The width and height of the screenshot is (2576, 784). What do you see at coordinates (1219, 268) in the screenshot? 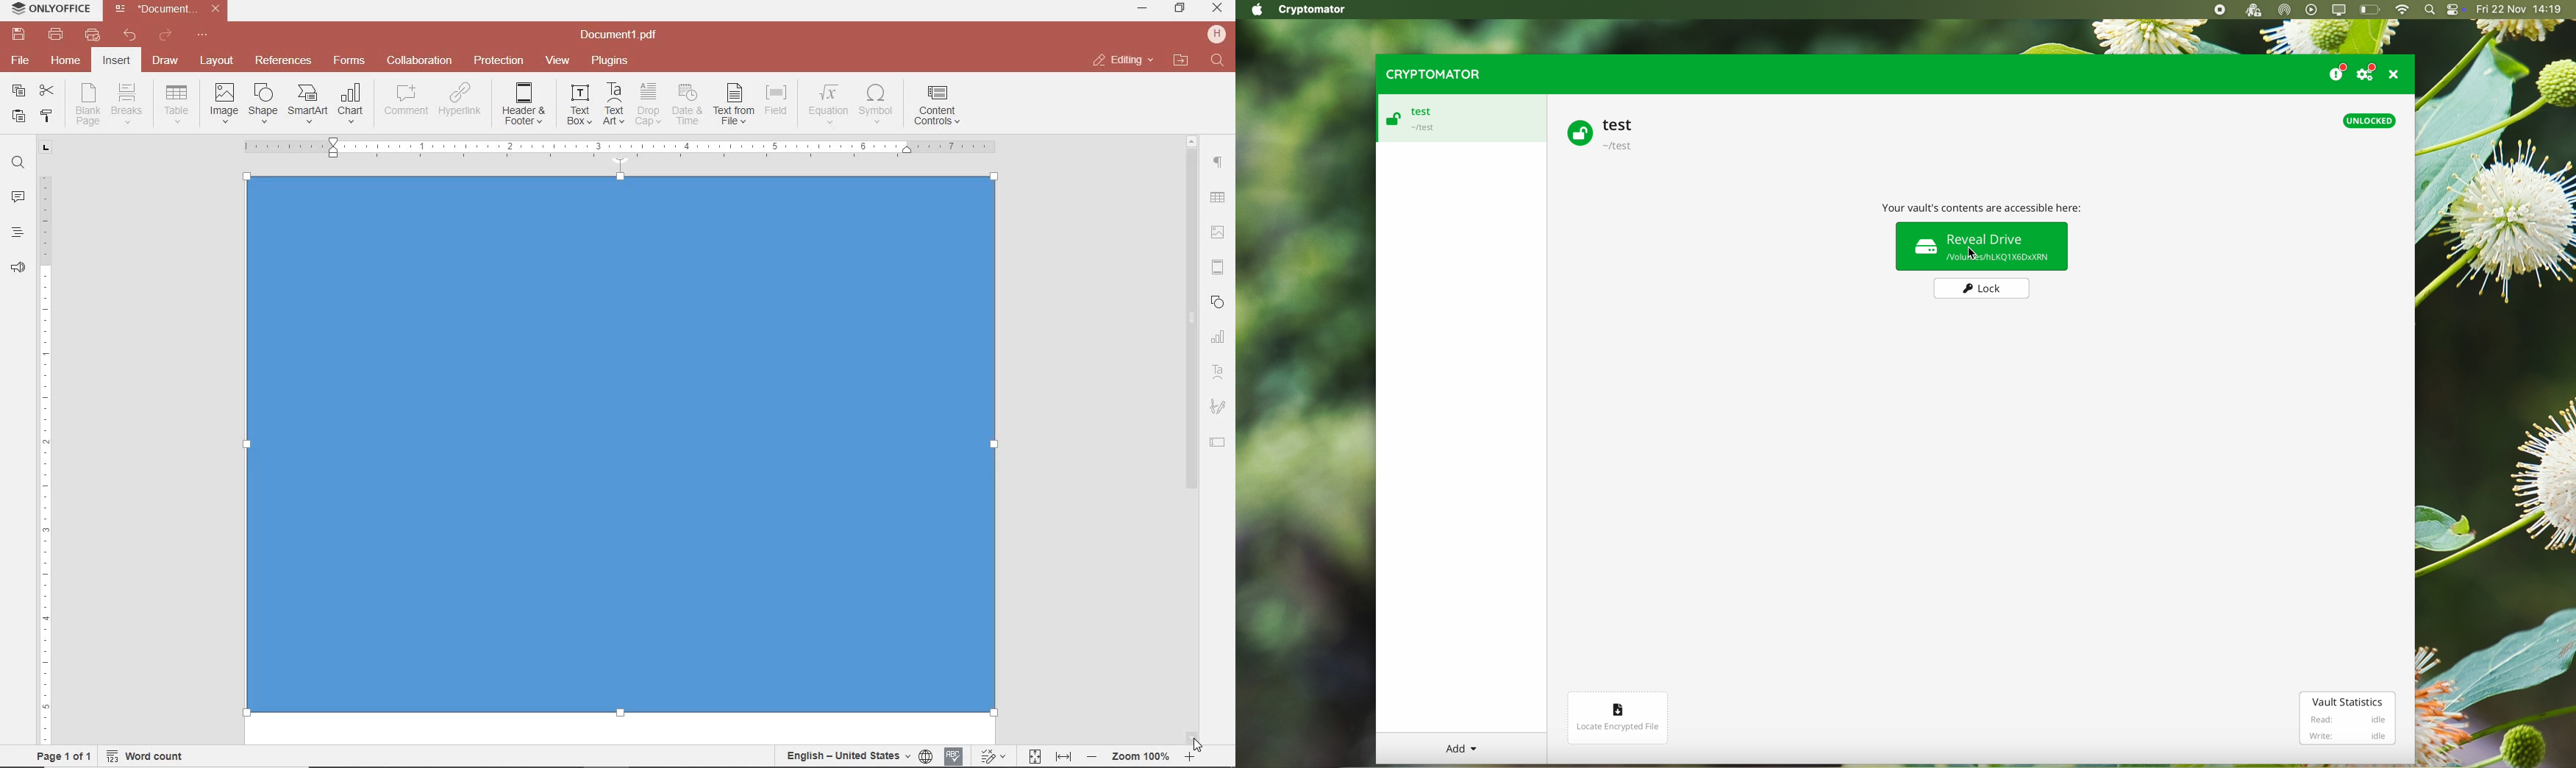
I see `HEADERS & FOOTERS` at bounding box center [1219, 268].